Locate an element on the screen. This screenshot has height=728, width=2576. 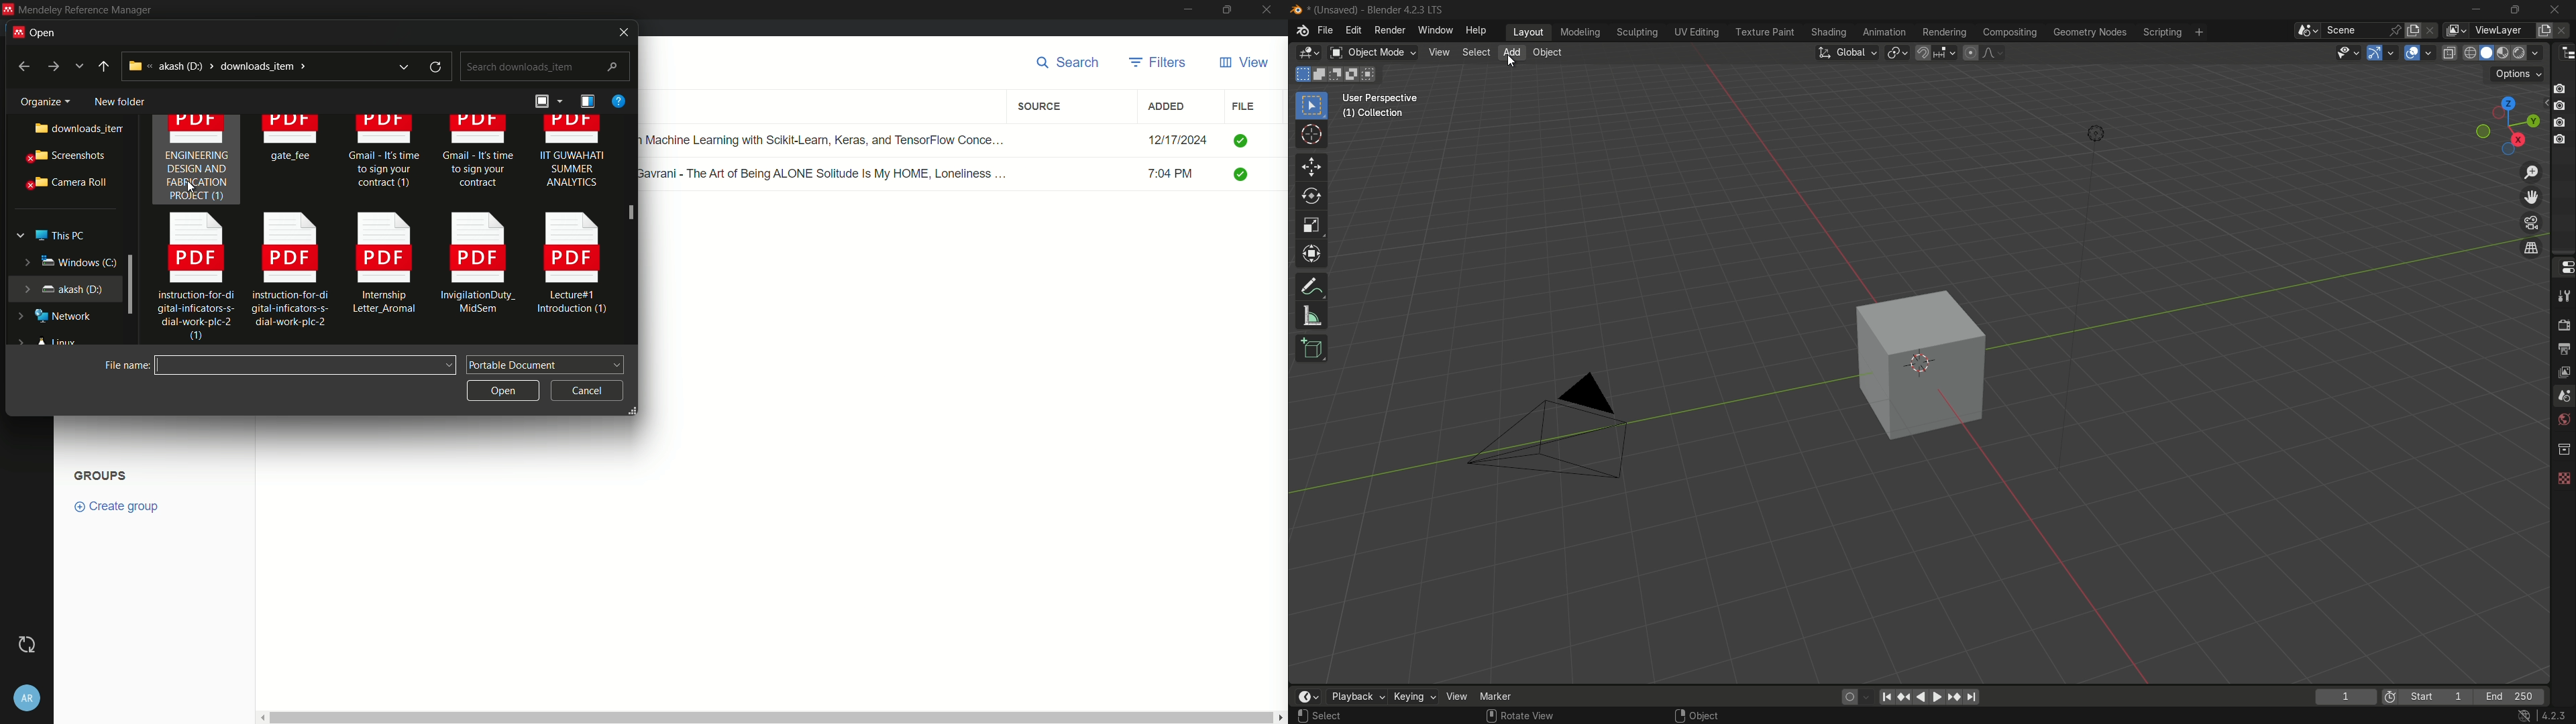
new folder is located at coordinates (119, 99).